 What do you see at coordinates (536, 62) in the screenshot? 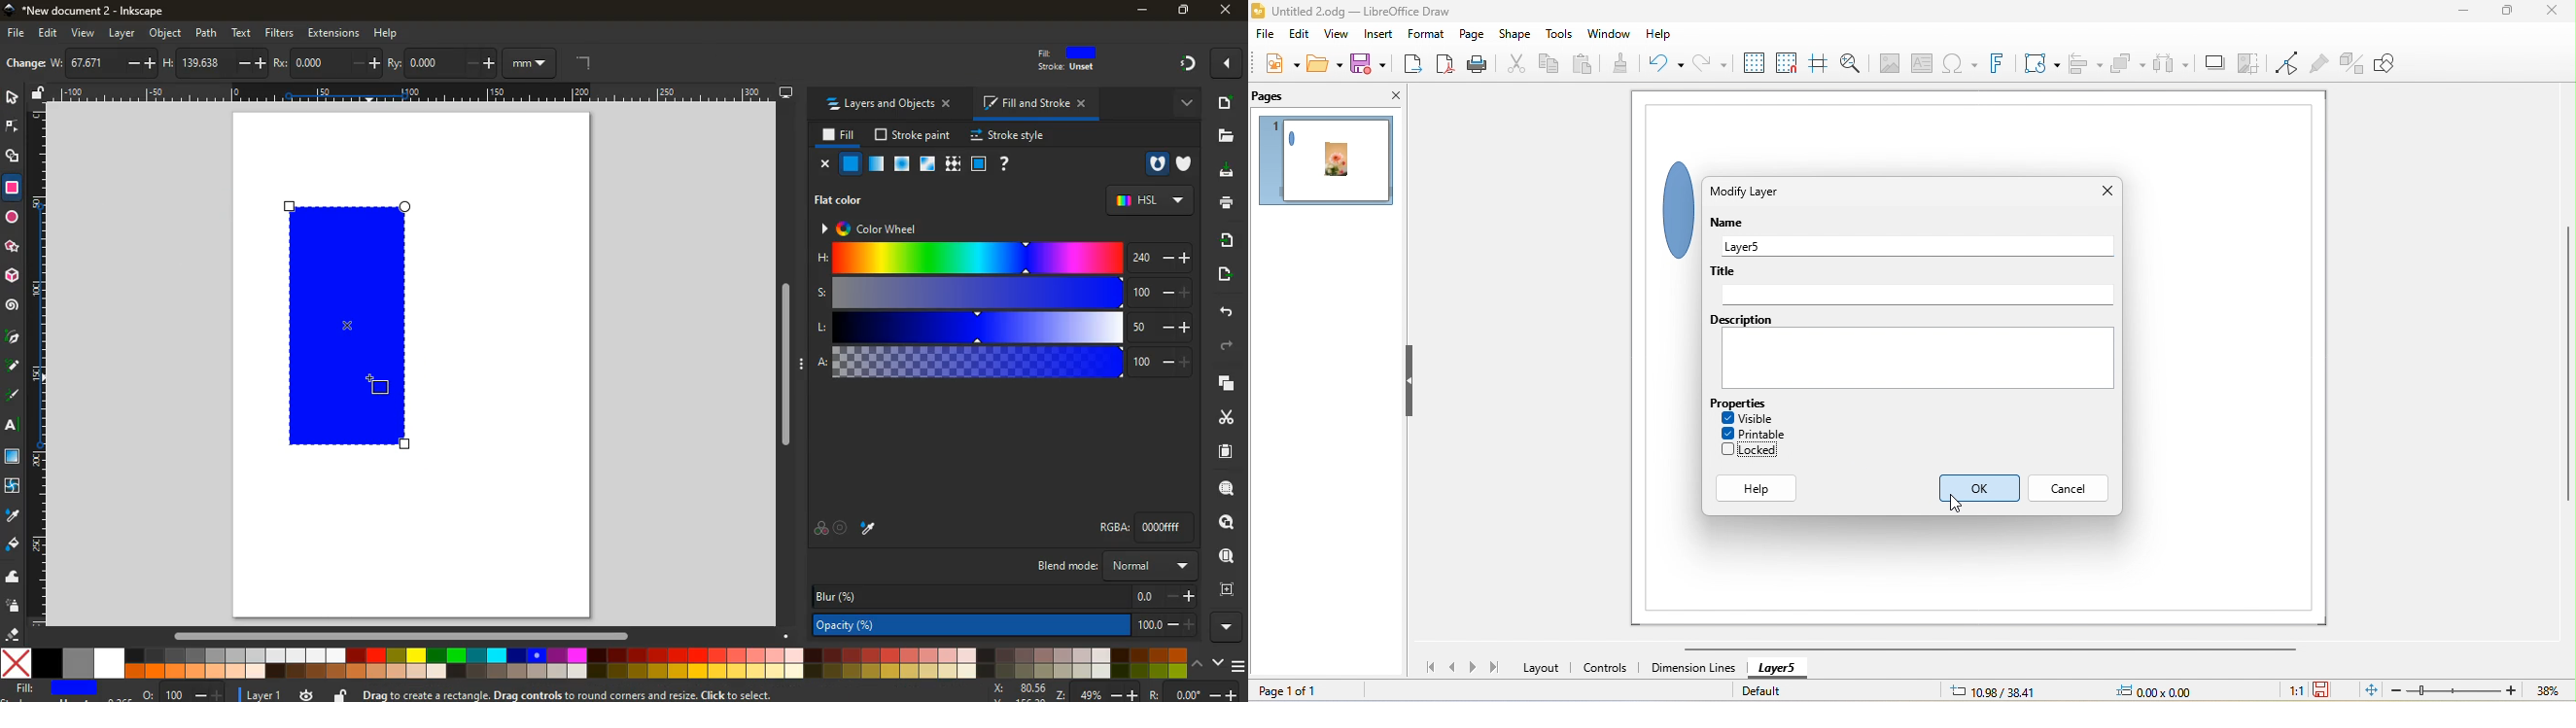
I see `mm` at bounding box center [536, 62].